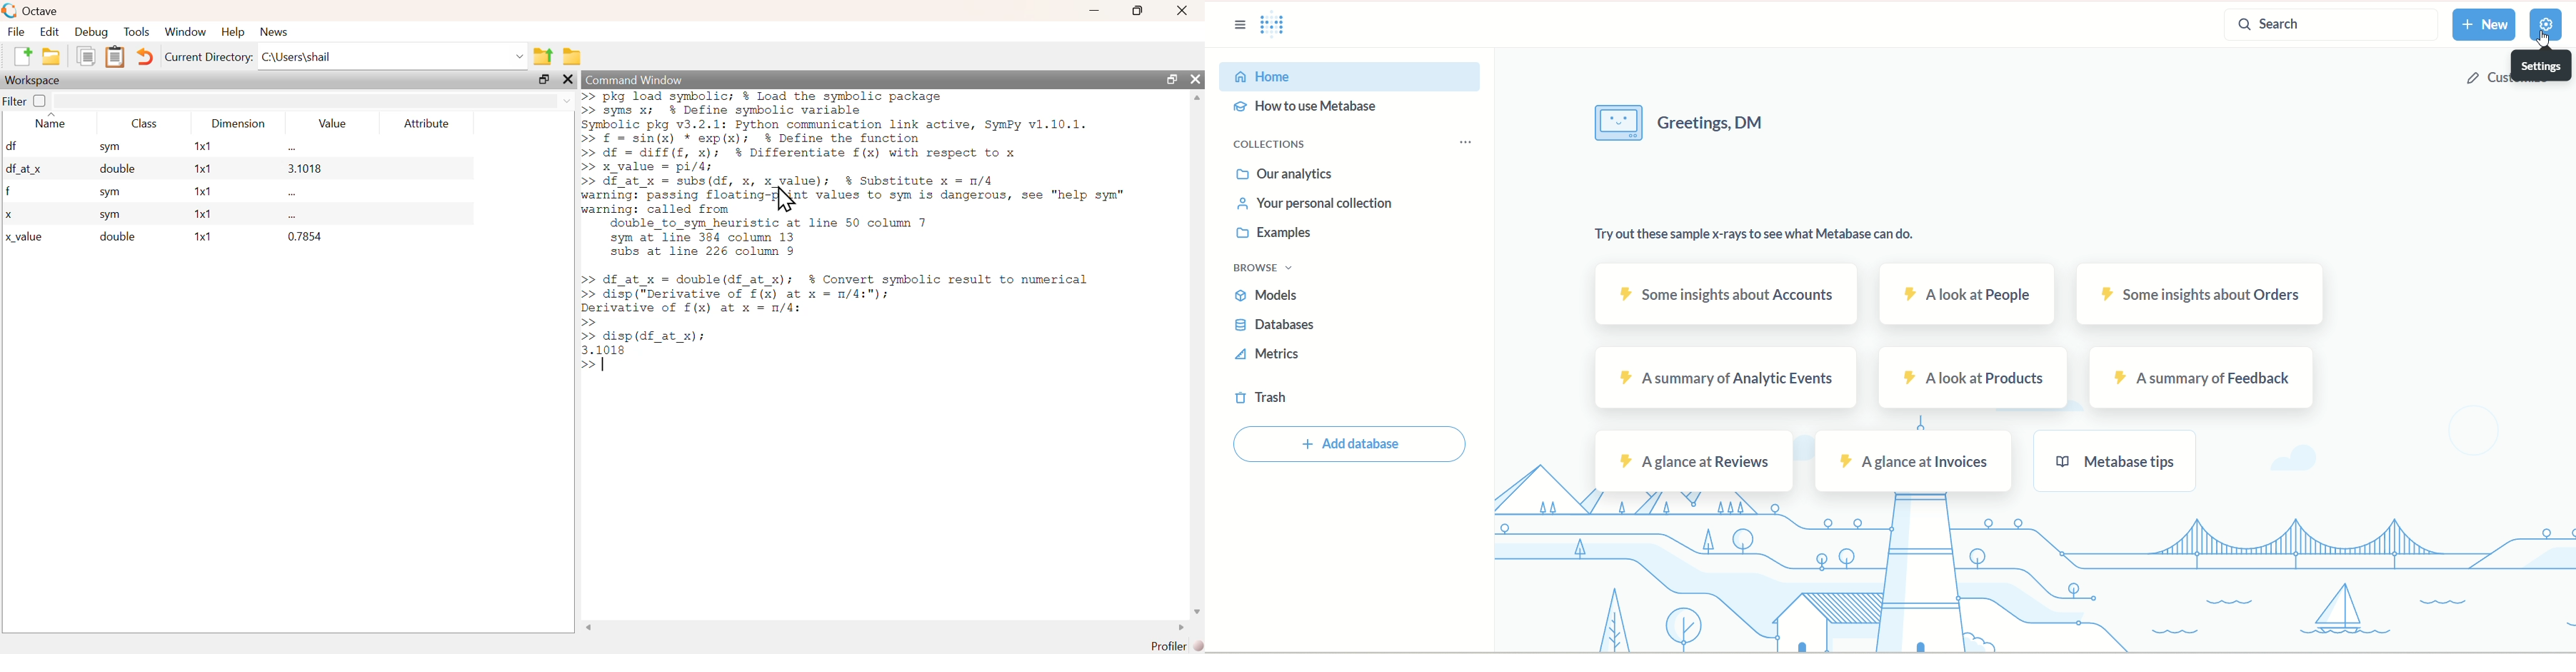 The image size is (2576, 672). What do you see at coordinates (1975, 379) in the screenshot?
I see `A look at products` at bounding box center [1975, 379].